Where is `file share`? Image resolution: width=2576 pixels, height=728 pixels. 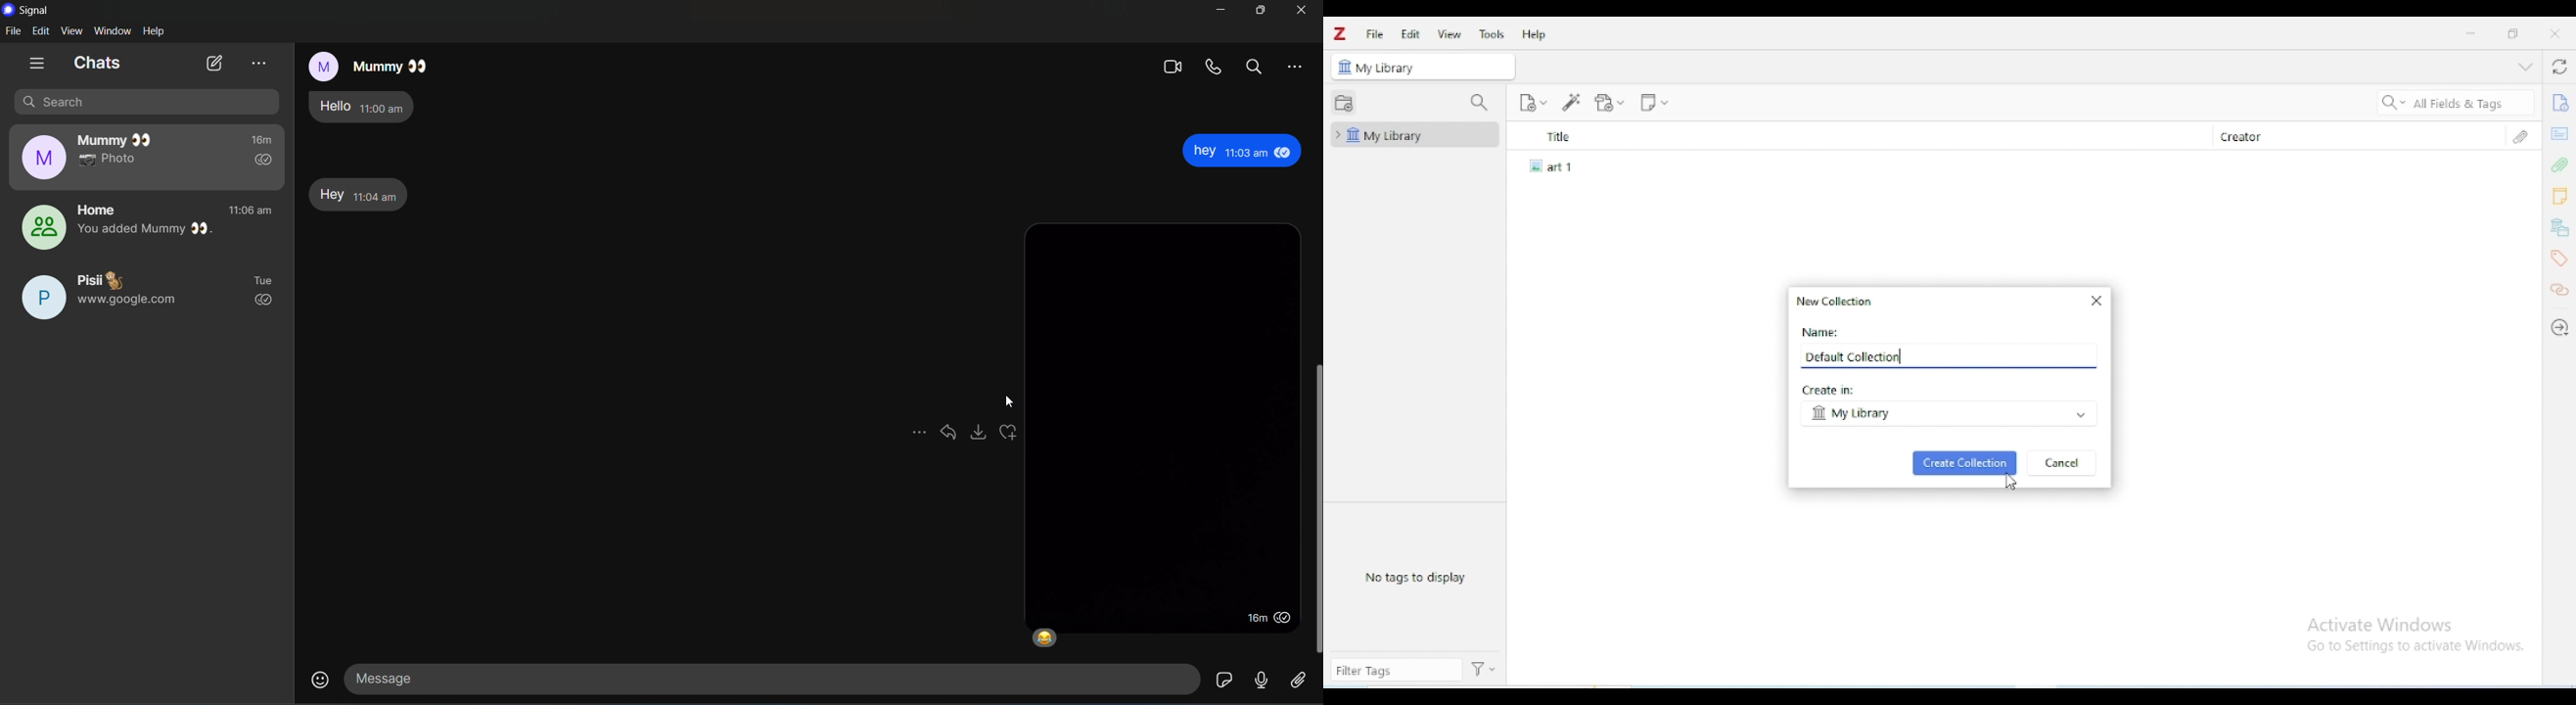 file share is located at coordinates (1298, 682).